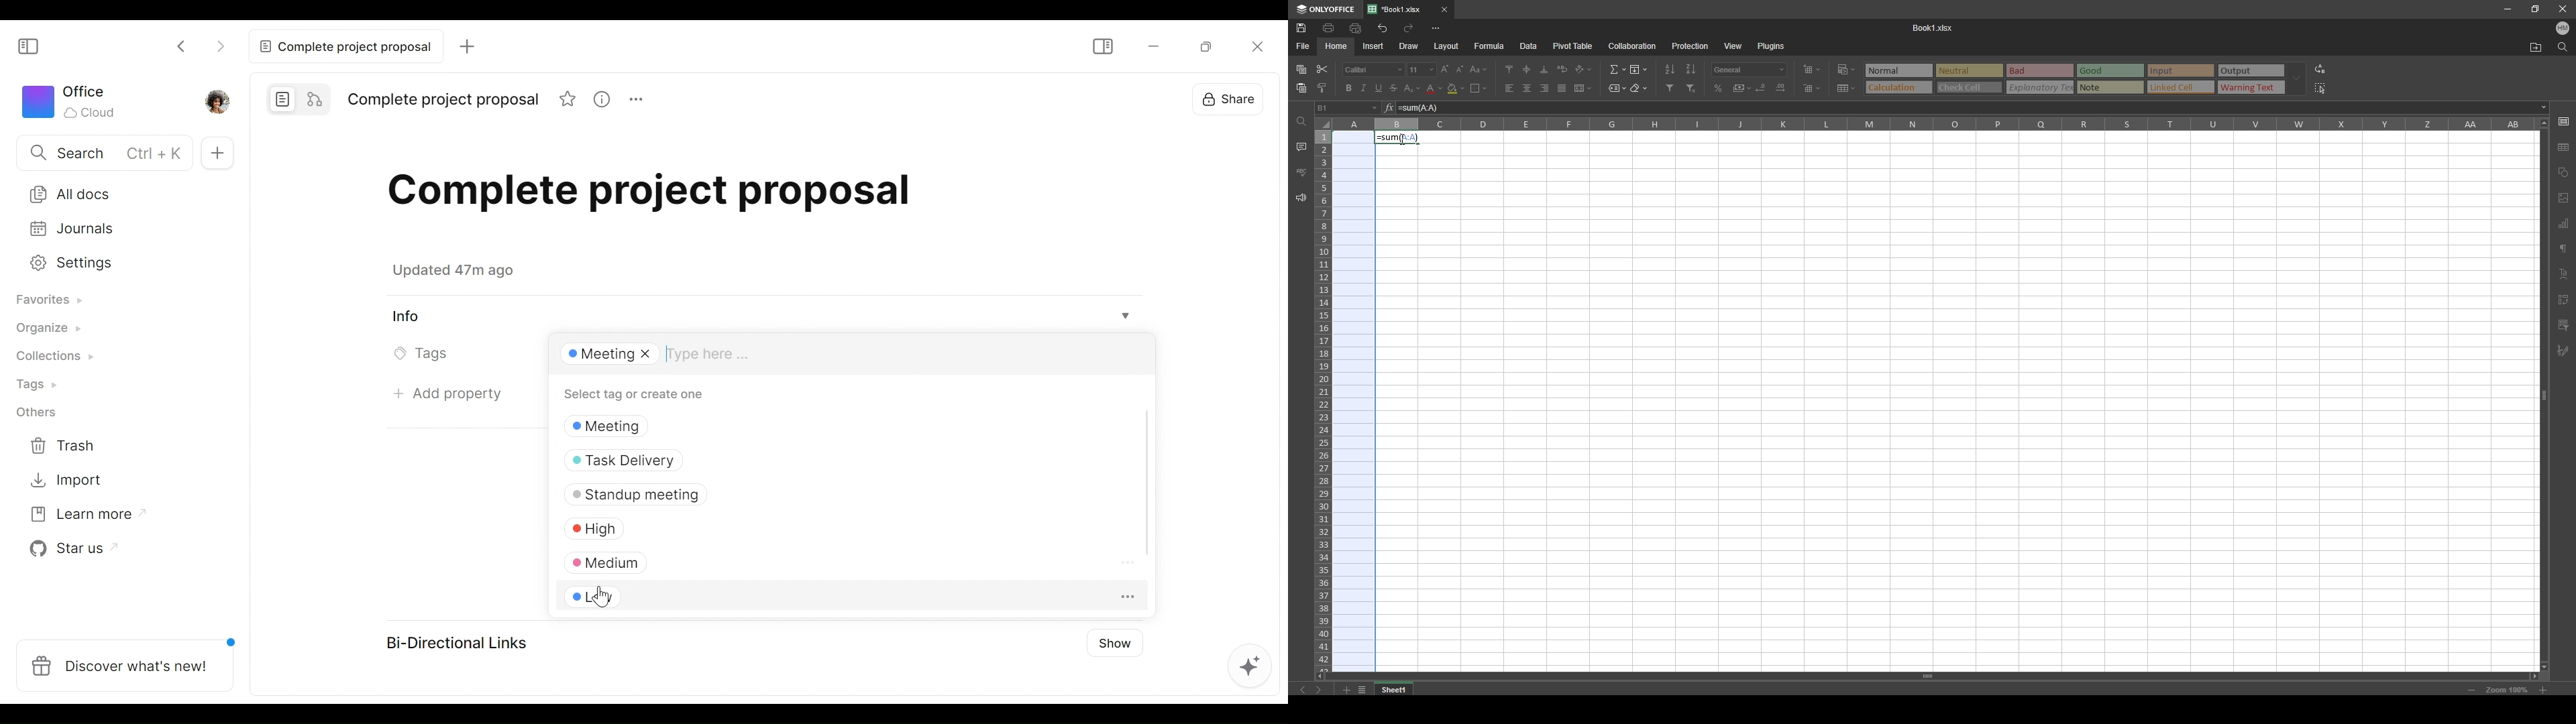 The width and height of the screenshot is (2576, 728). Describe the element at coordinates (2563, 325) in the screenshot. I see `filter` at that location.